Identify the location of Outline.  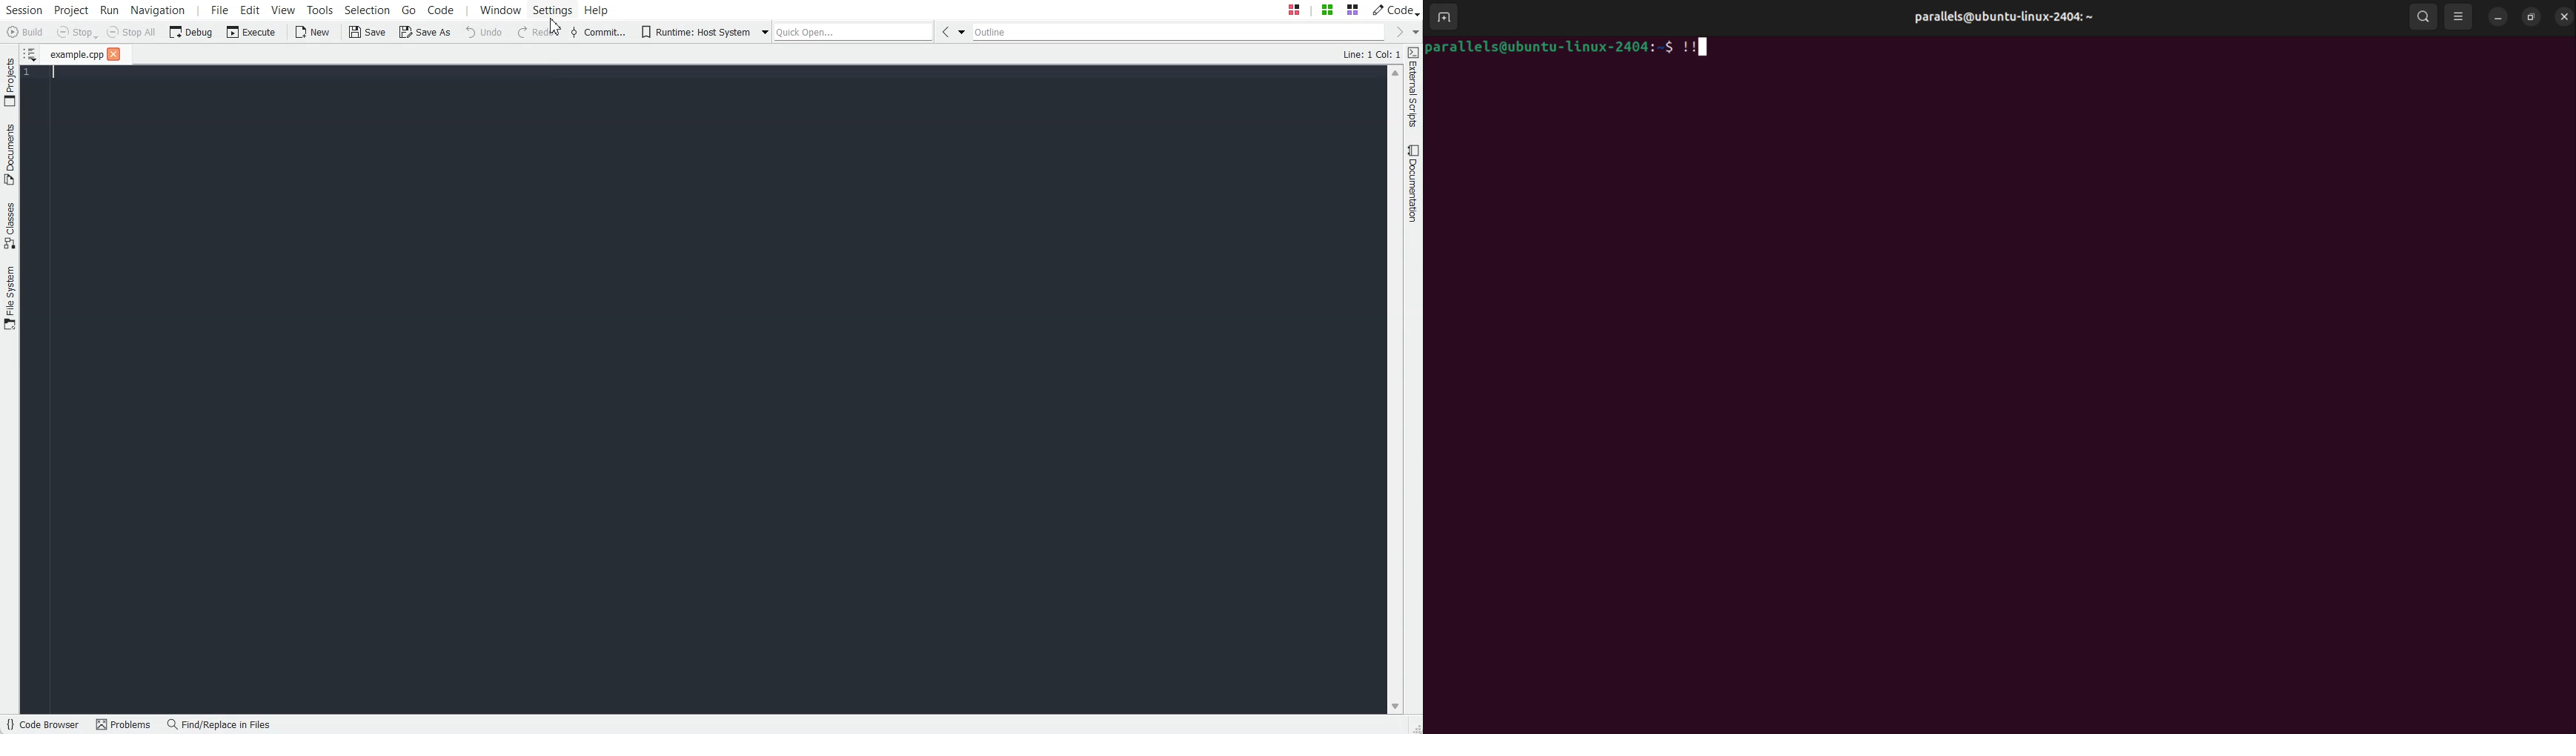
(1178, 31).